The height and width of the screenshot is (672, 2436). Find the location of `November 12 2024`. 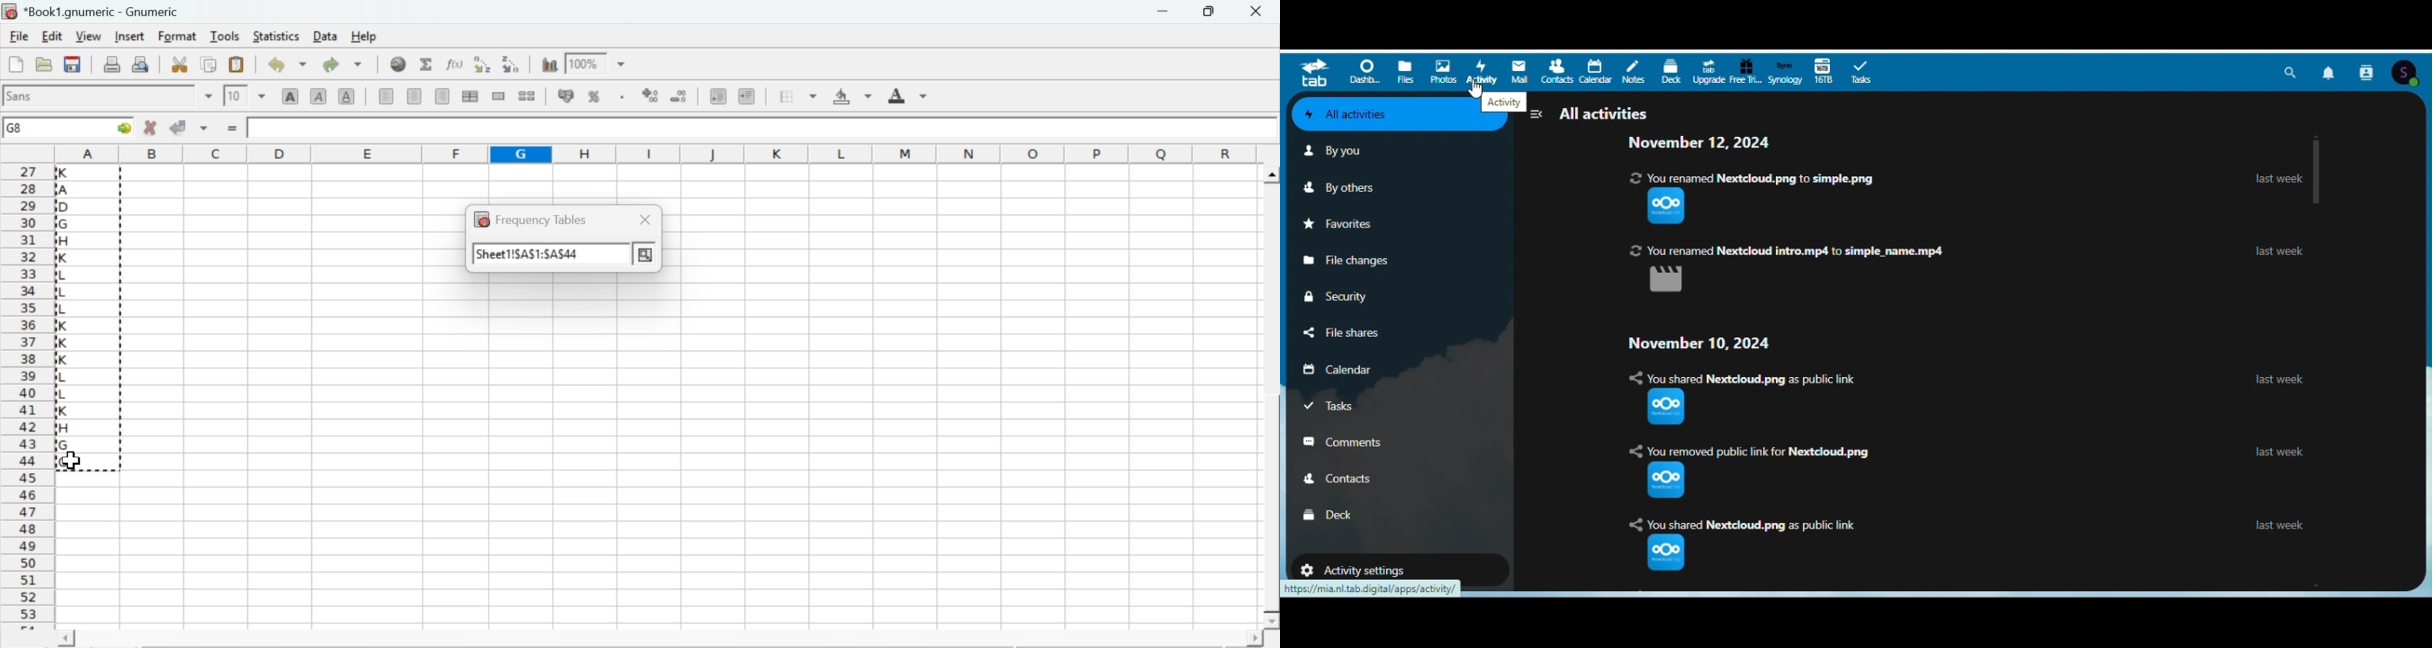

November 12 2024 is located at coordinates (1720, 144).